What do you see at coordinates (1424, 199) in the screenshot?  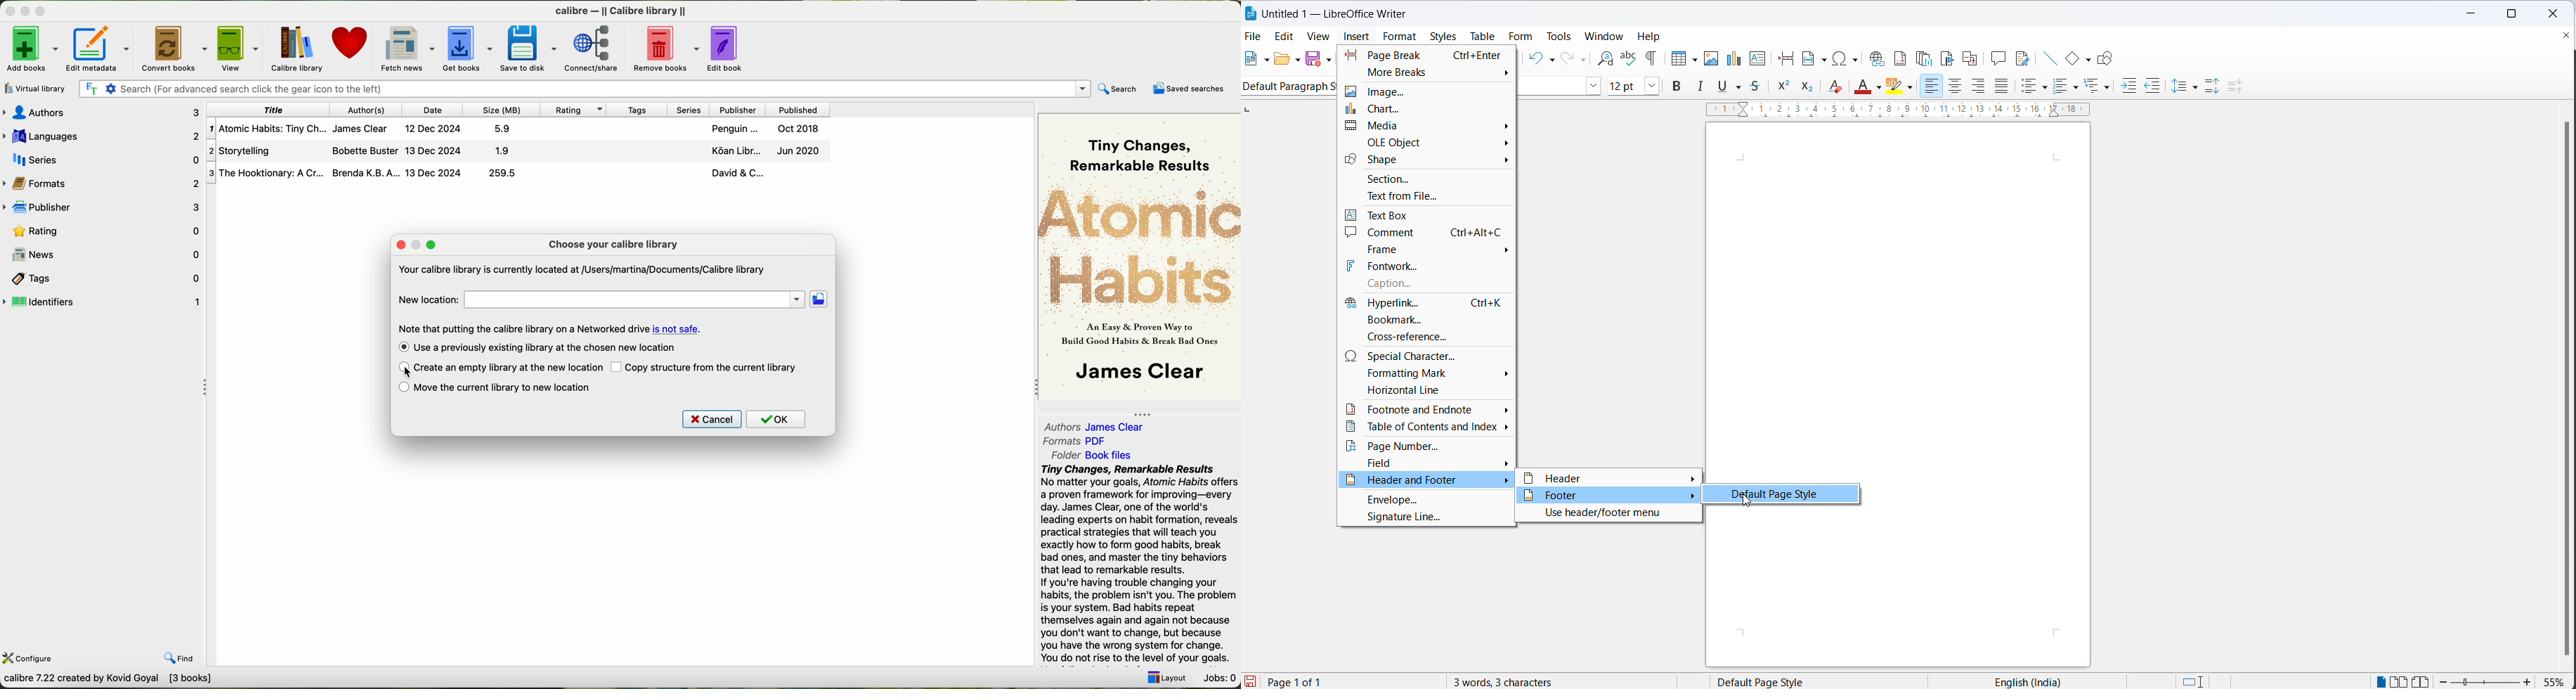 I see `text from file` at bounding box center [1424, 199].